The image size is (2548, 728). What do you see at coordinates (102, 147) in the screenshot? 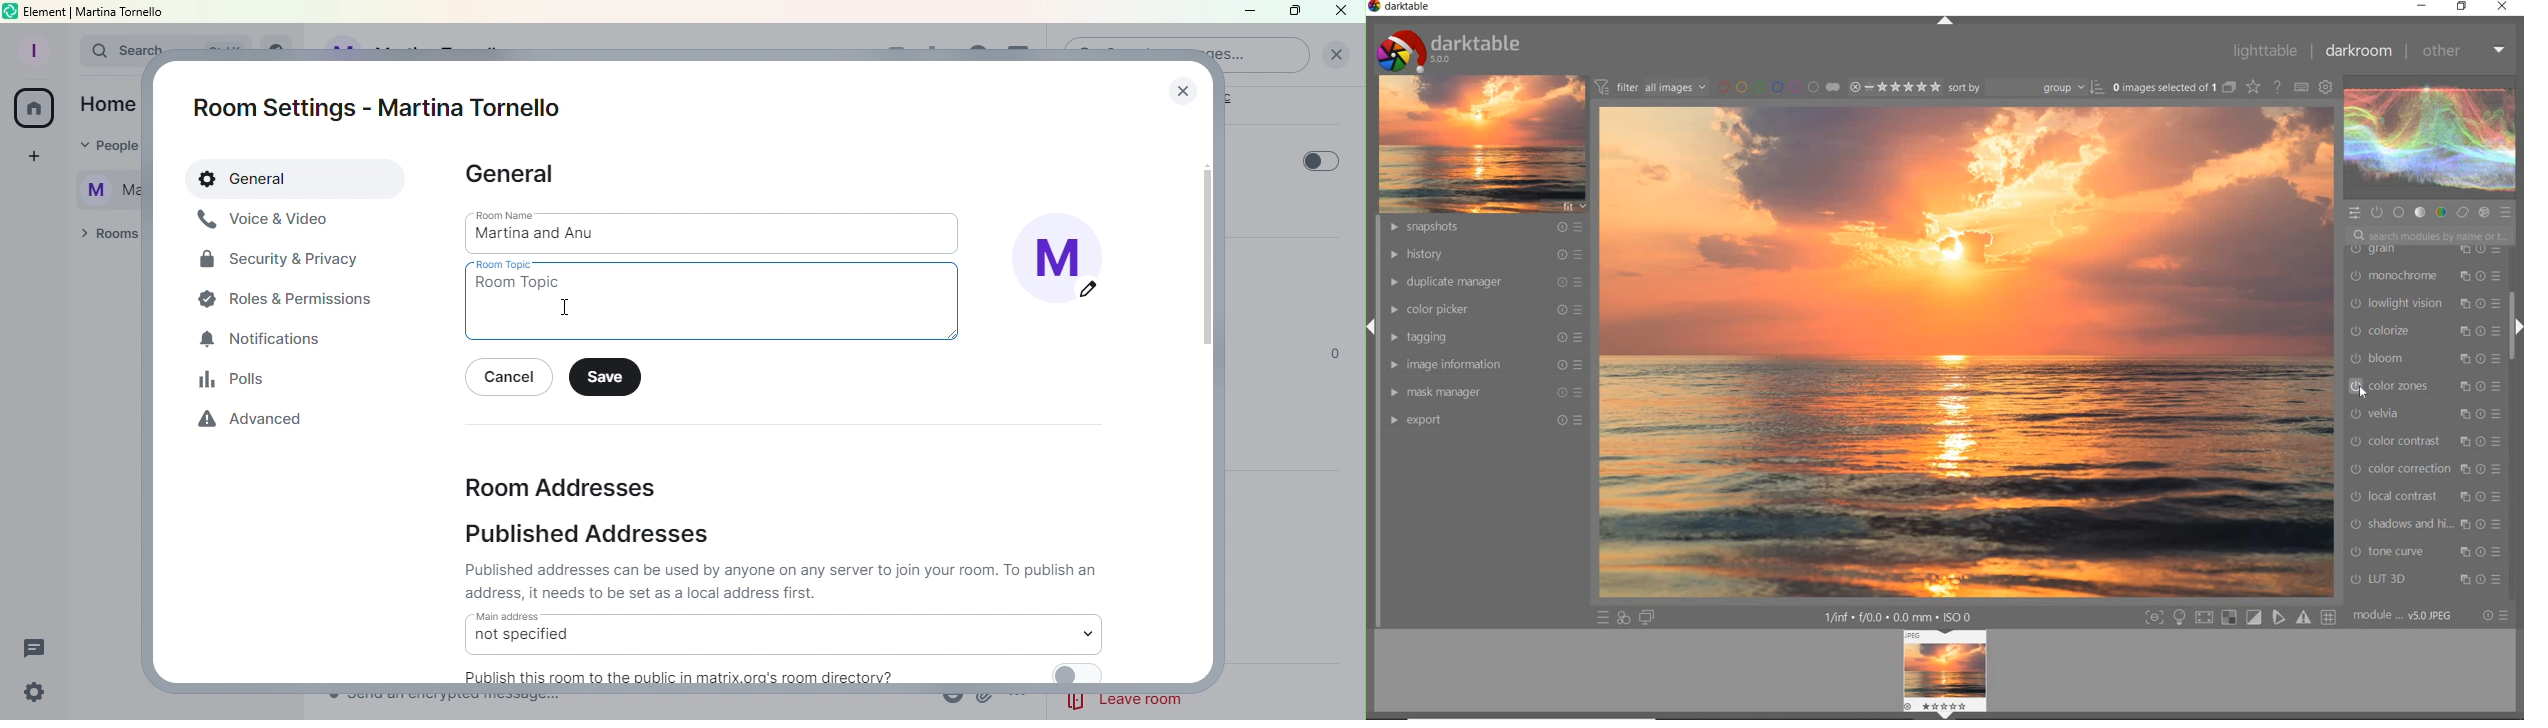
I see `People` at bounding box center [102, 147].